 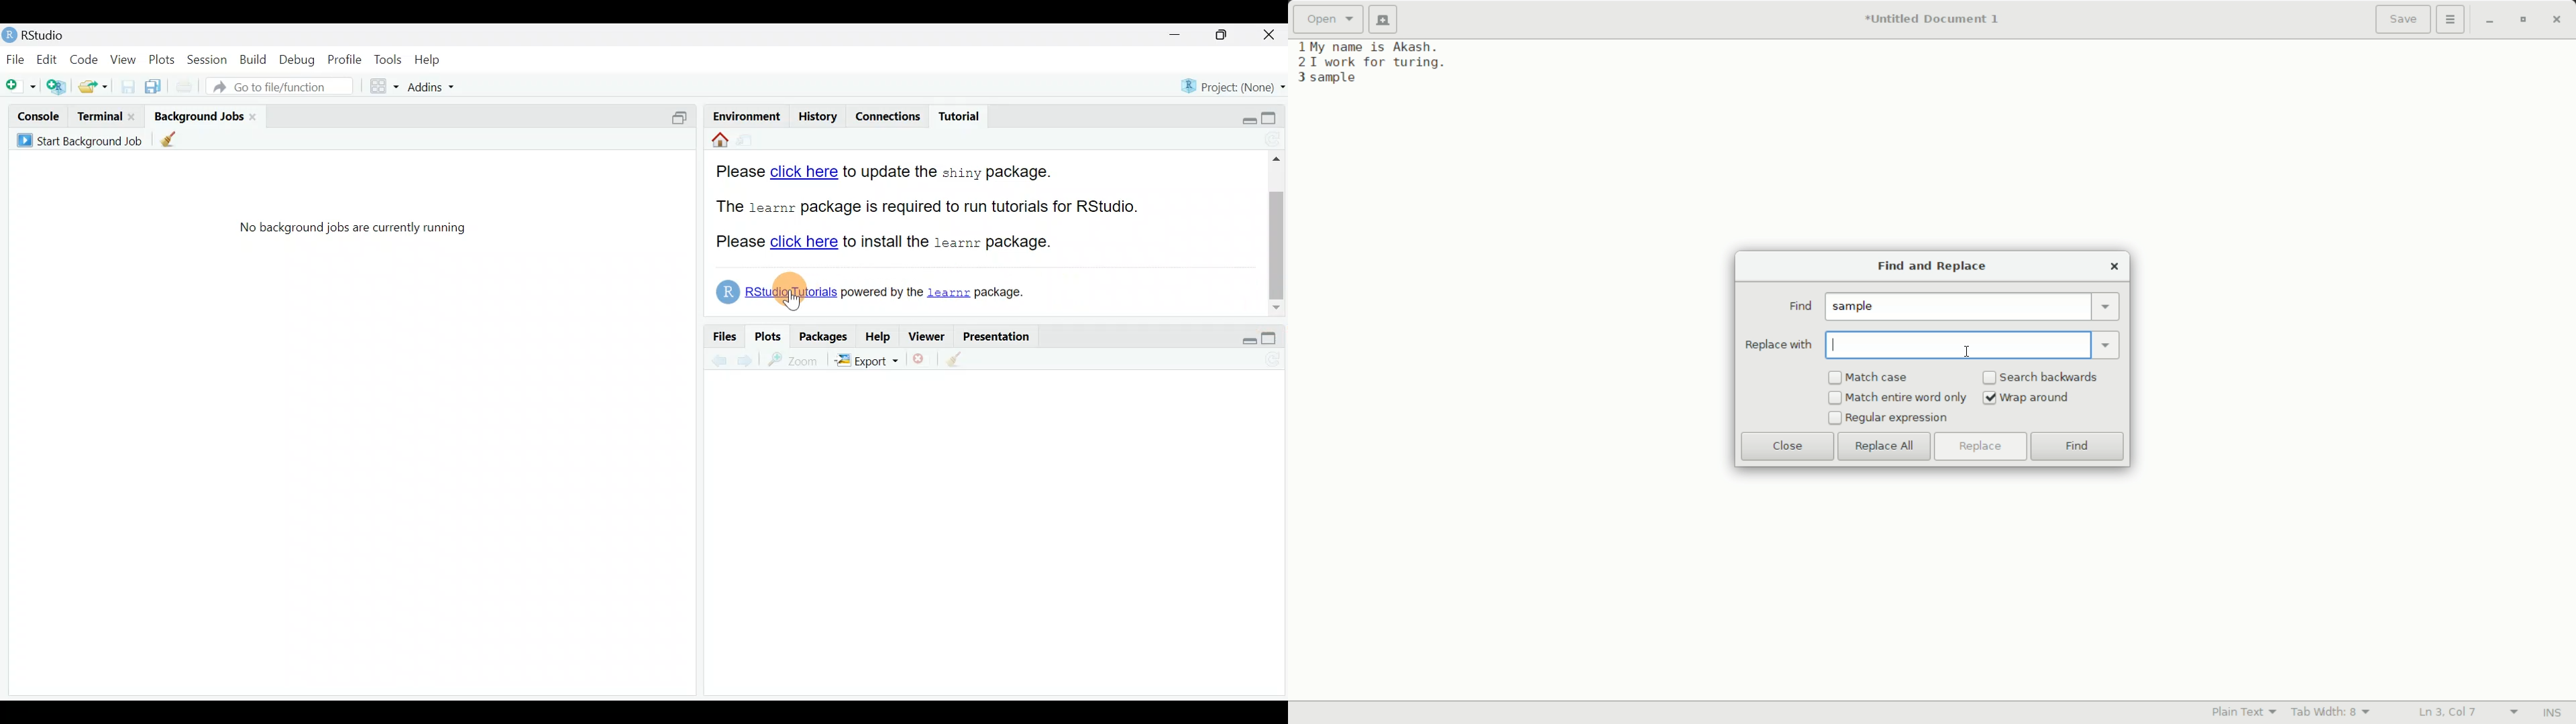 I want to click on Plots, so click(x=767, y=337).